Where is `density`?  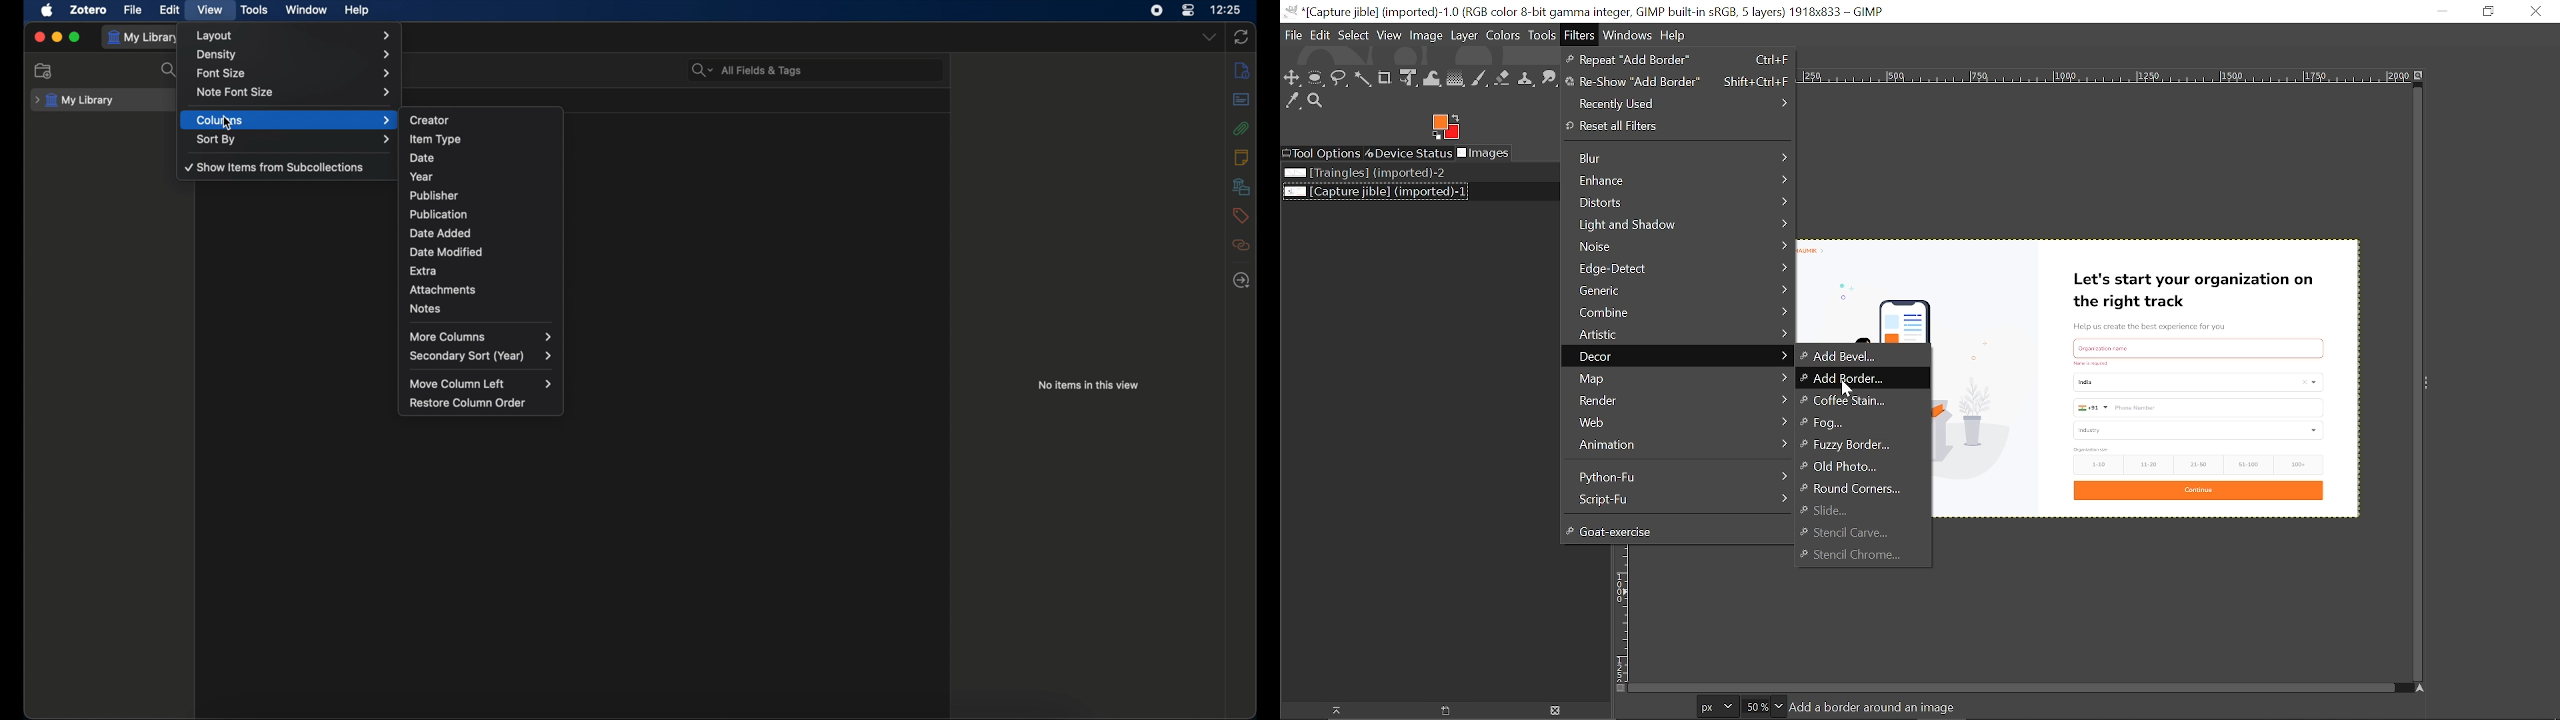 density is located at coordinates (295, 55).